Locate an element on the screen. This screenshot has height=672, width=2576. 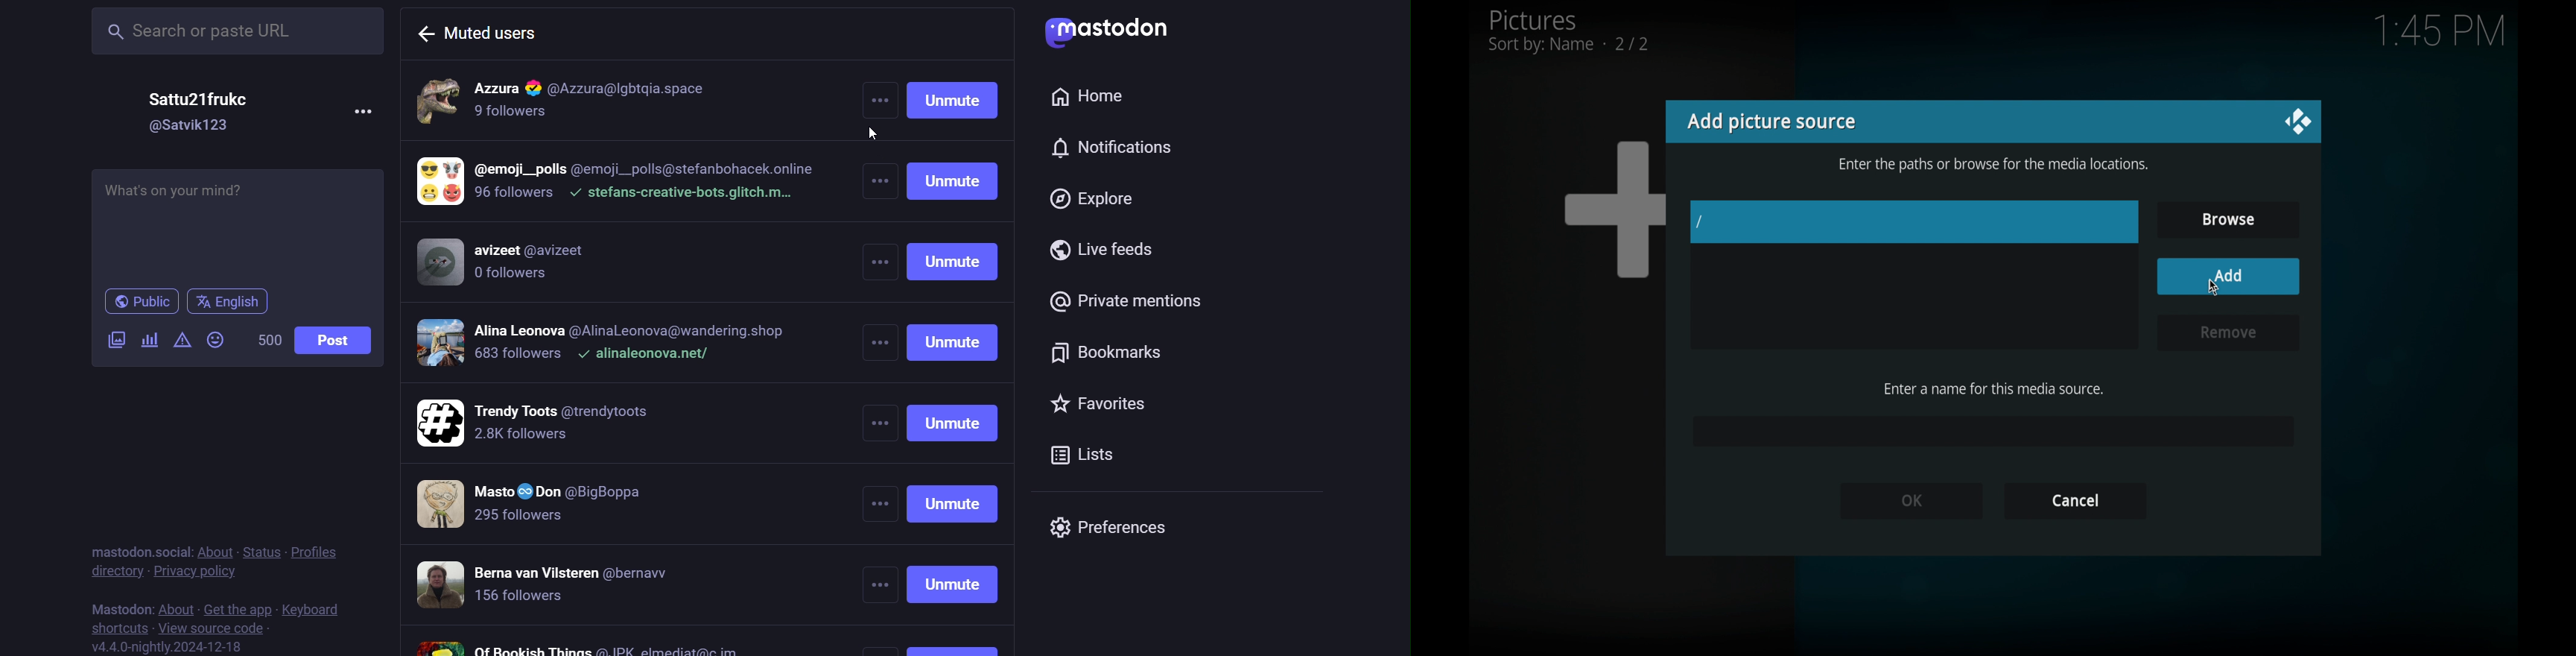
ok is located at coordinates (1910, 500).